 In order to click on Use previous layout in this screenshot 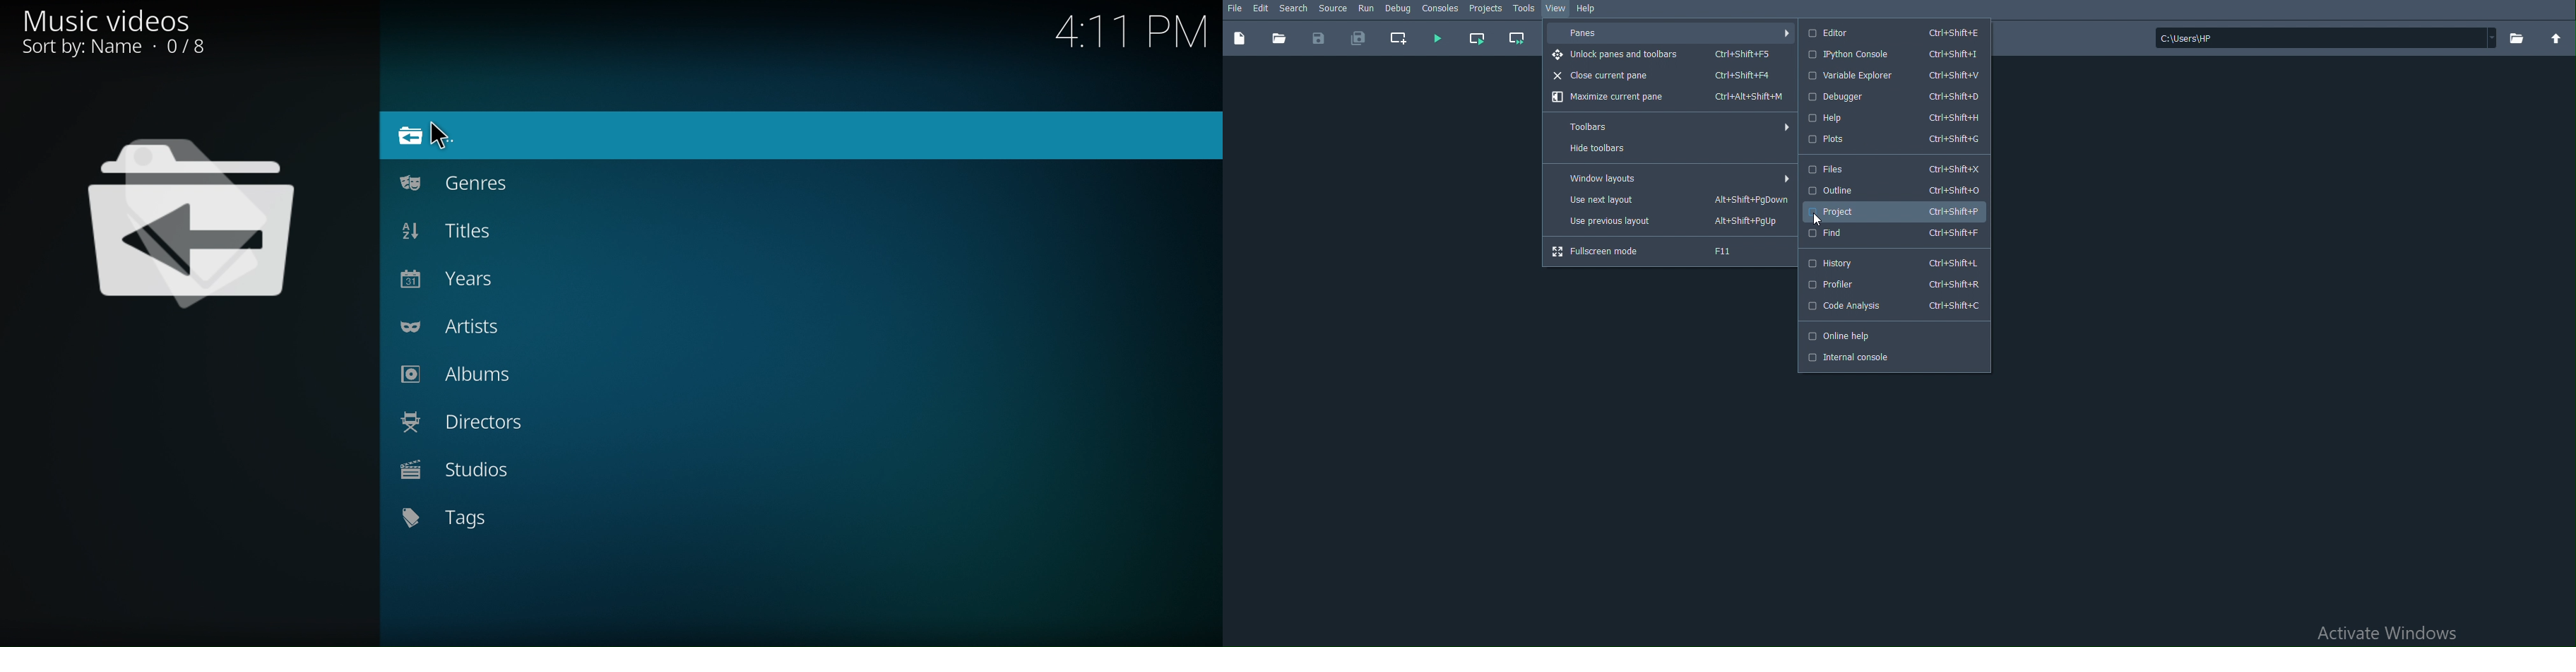, I will do `click(1669, 220)`.